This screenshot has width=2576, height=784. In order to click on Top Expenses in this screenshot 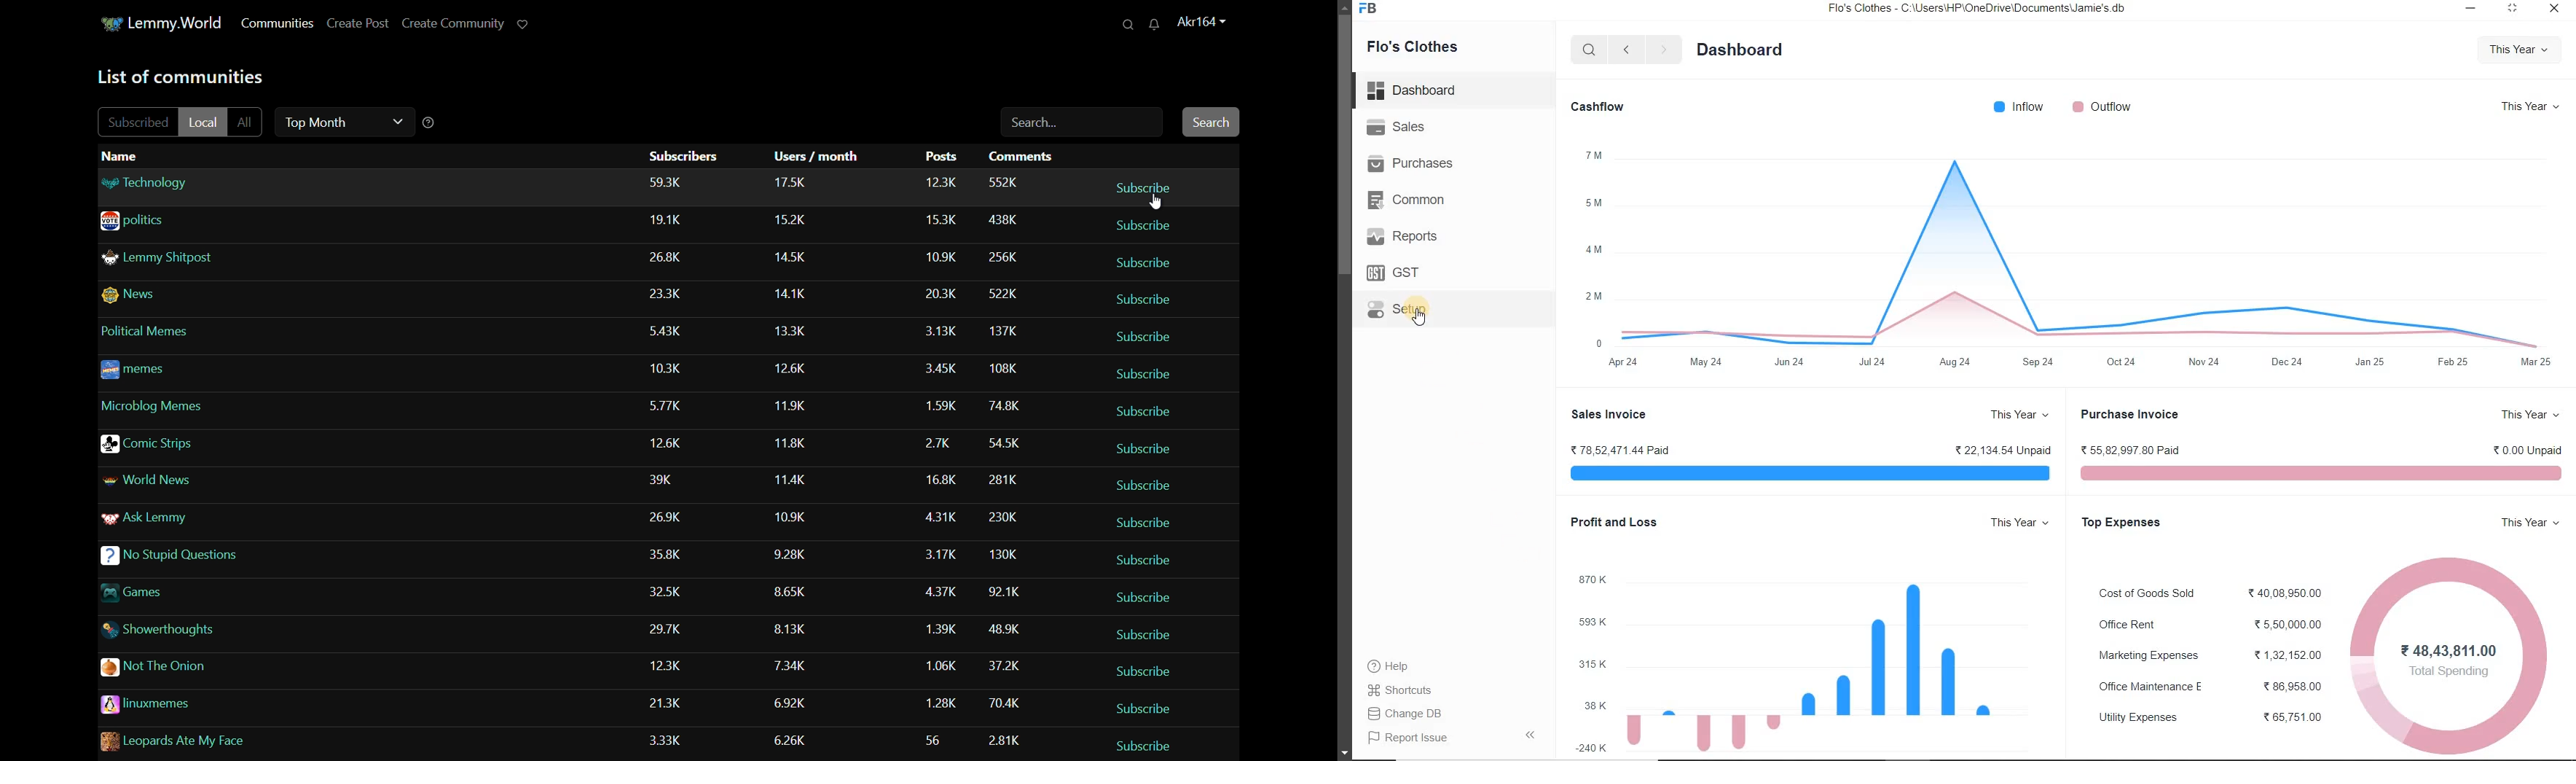, I will do `click(2120, 523)`.